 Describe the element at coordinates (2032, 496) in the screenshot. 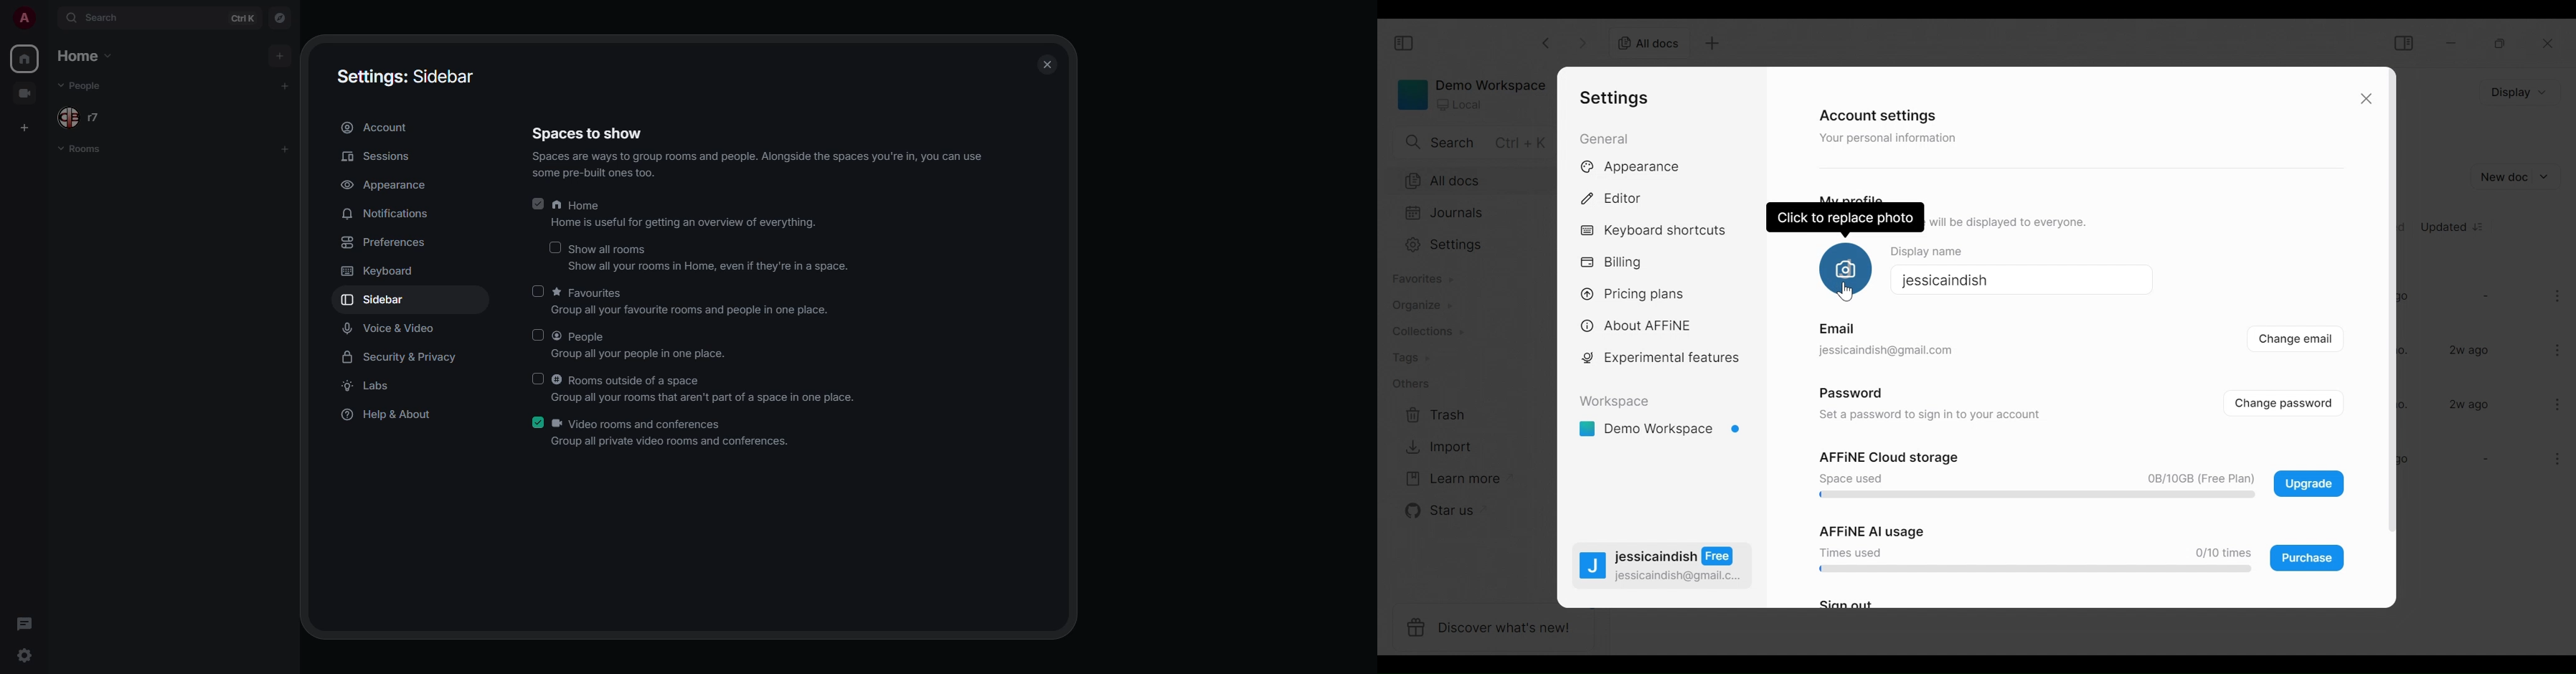

I see `progress bar` at that location.